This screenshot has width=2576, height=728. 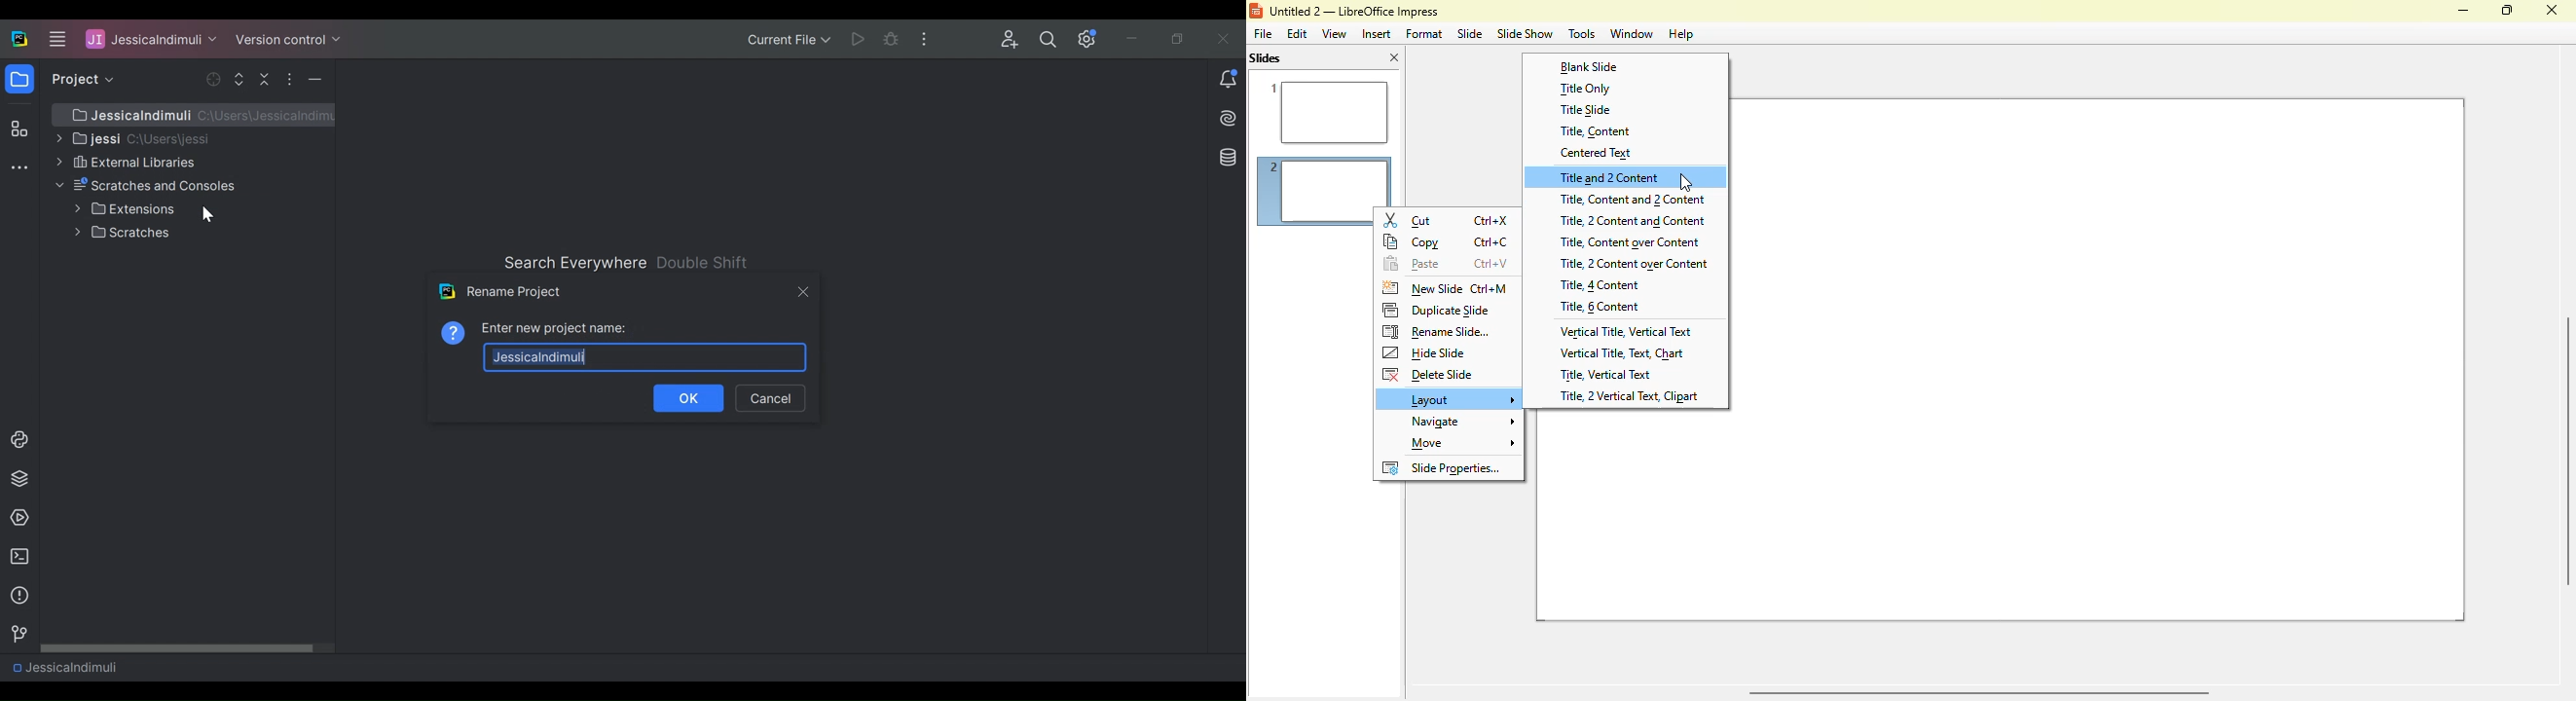 I want to click on title slide, so click(x=1584, y=110).